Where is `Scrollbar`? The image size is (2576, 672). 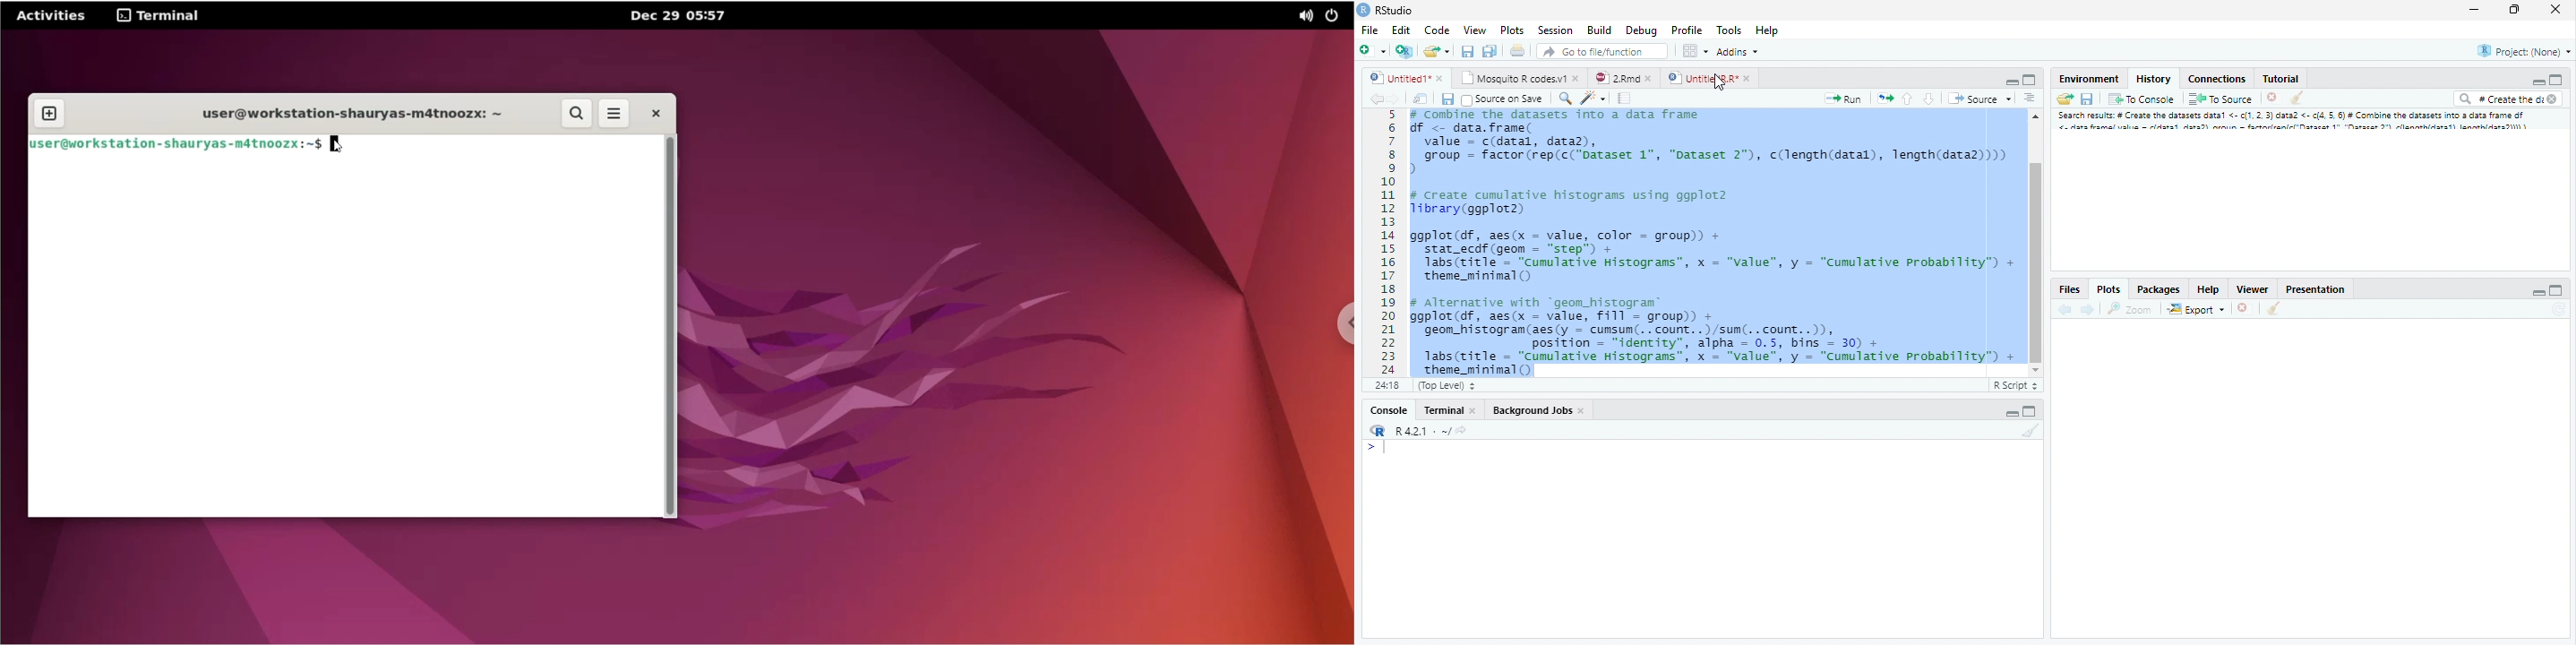
Scrollbar is located at coordinates (2034, 240).